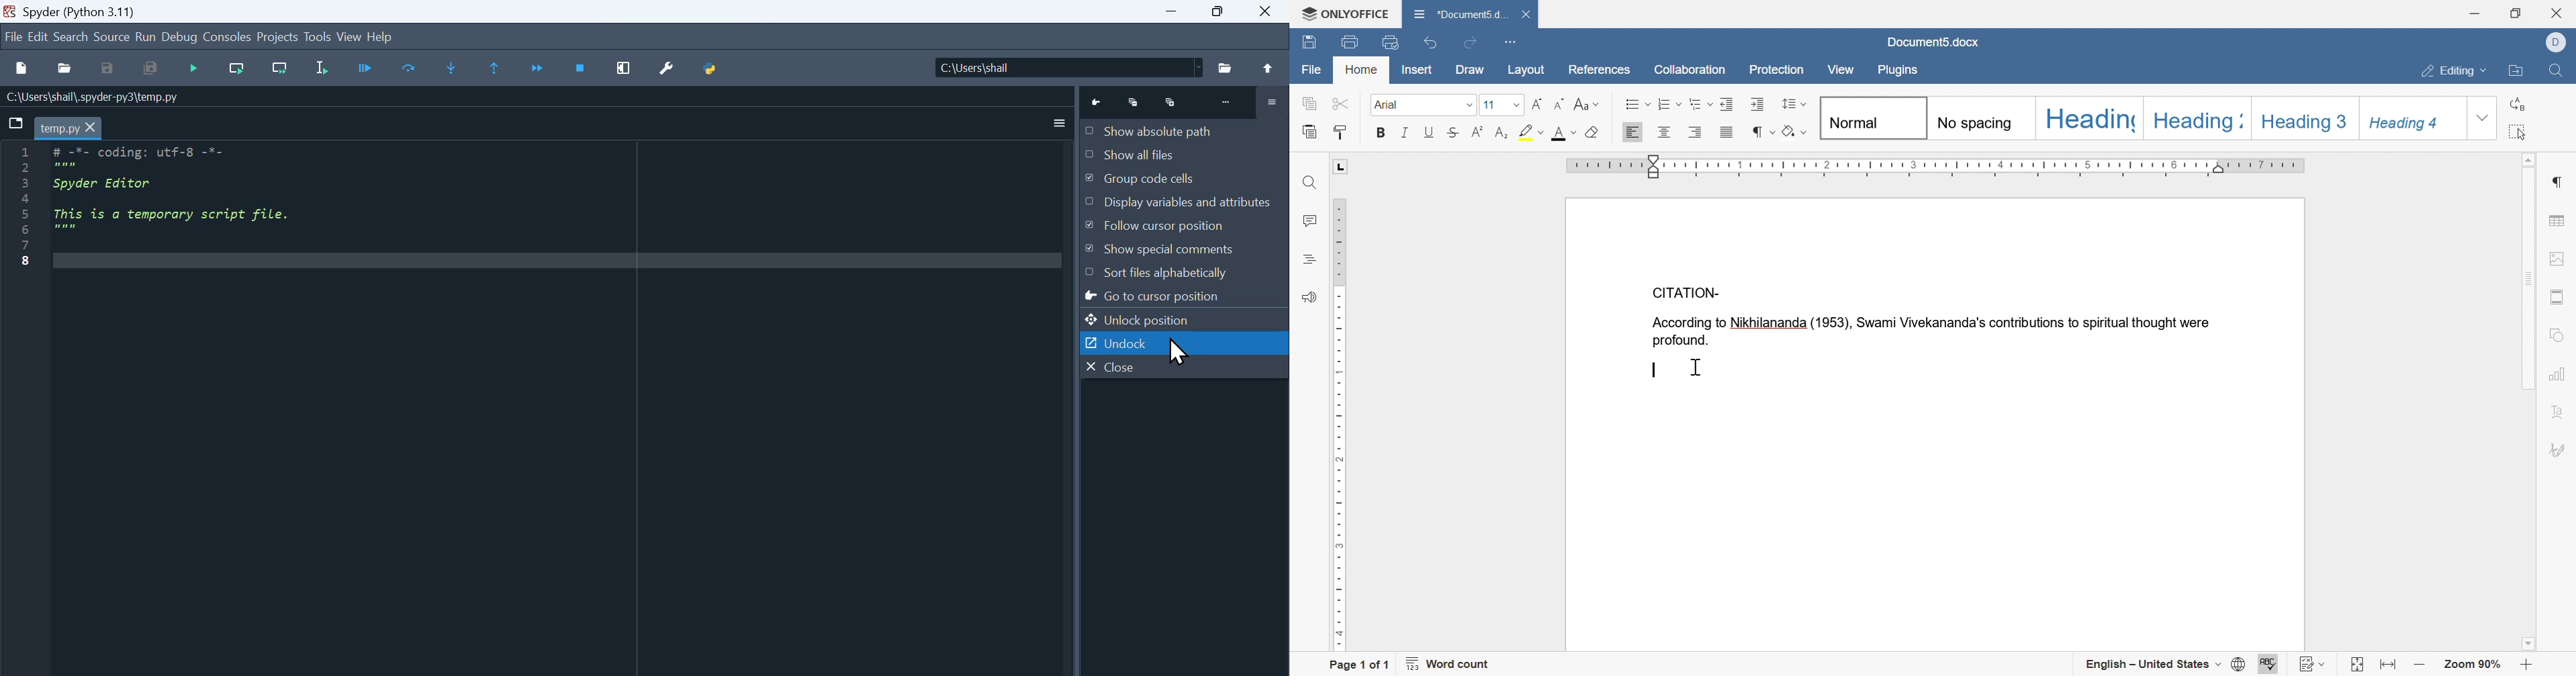  I want to click on Projects, so click(278, 35).